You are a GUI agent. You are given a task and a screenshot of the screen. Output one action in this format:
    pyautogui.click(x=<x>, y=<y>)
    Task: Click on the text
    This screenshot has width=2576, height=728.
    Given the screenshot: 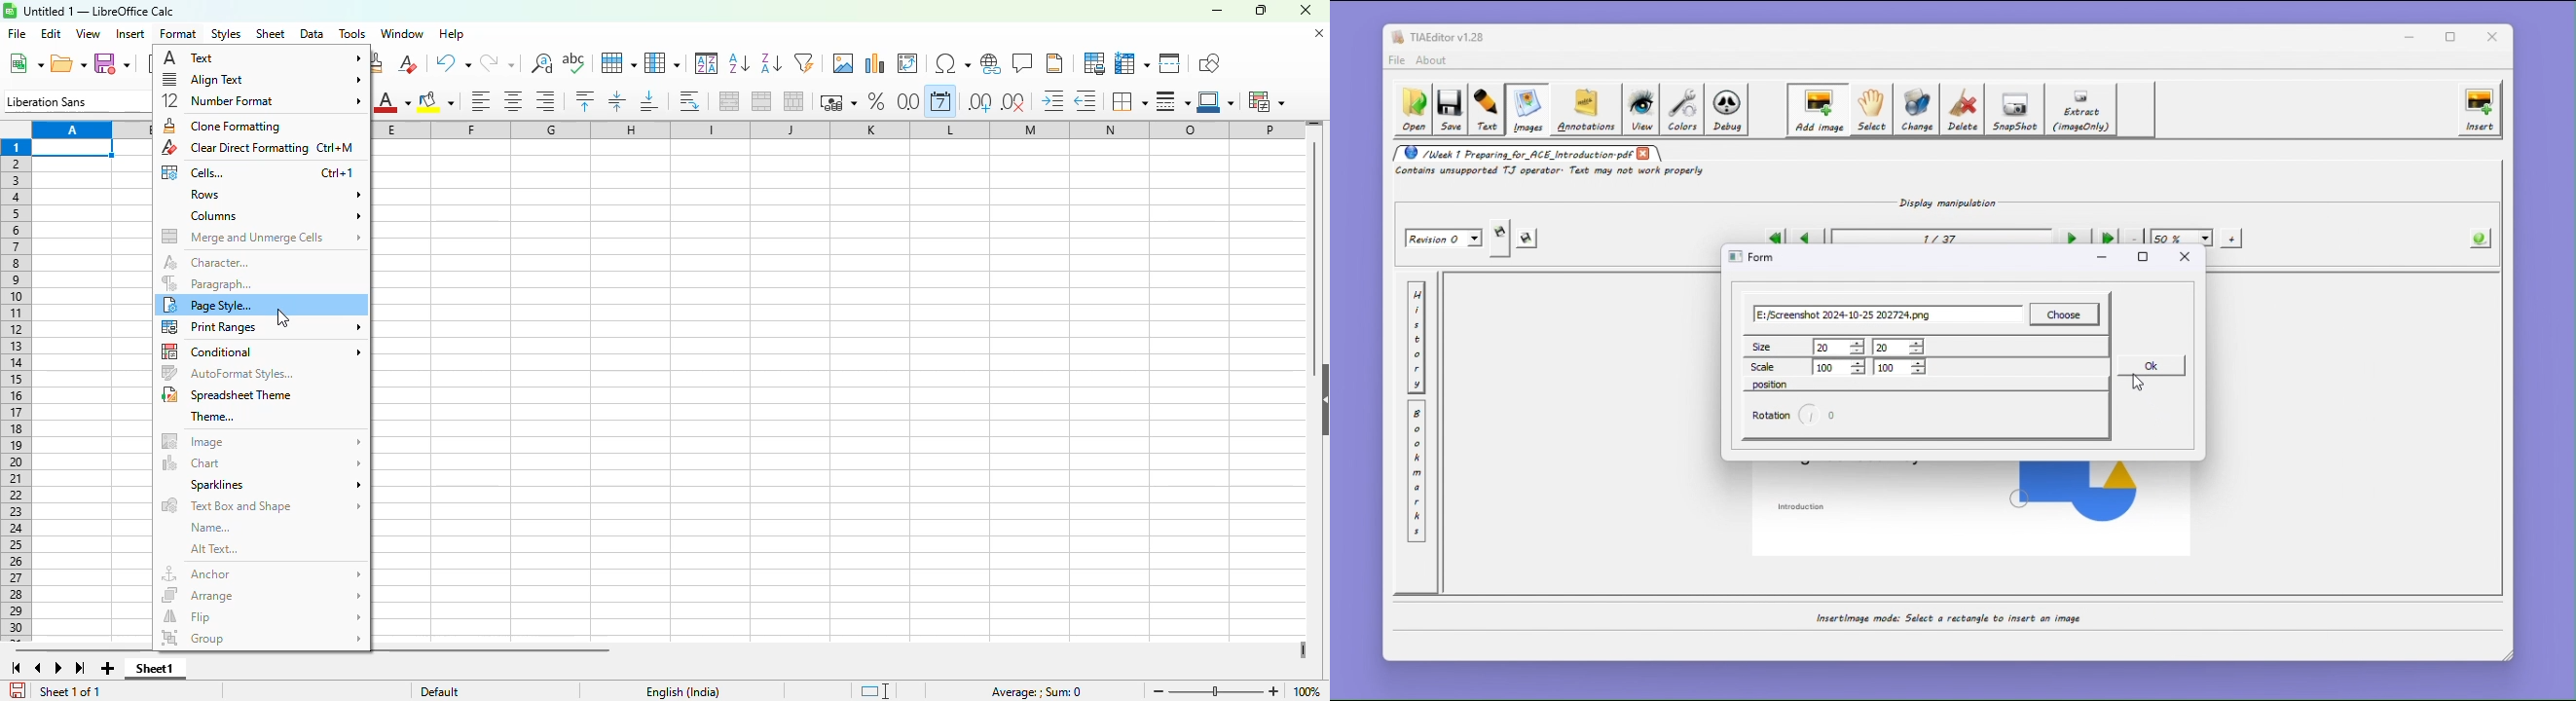 What is the action you would take?
    pyautogui.click(x=262, y=57)
    